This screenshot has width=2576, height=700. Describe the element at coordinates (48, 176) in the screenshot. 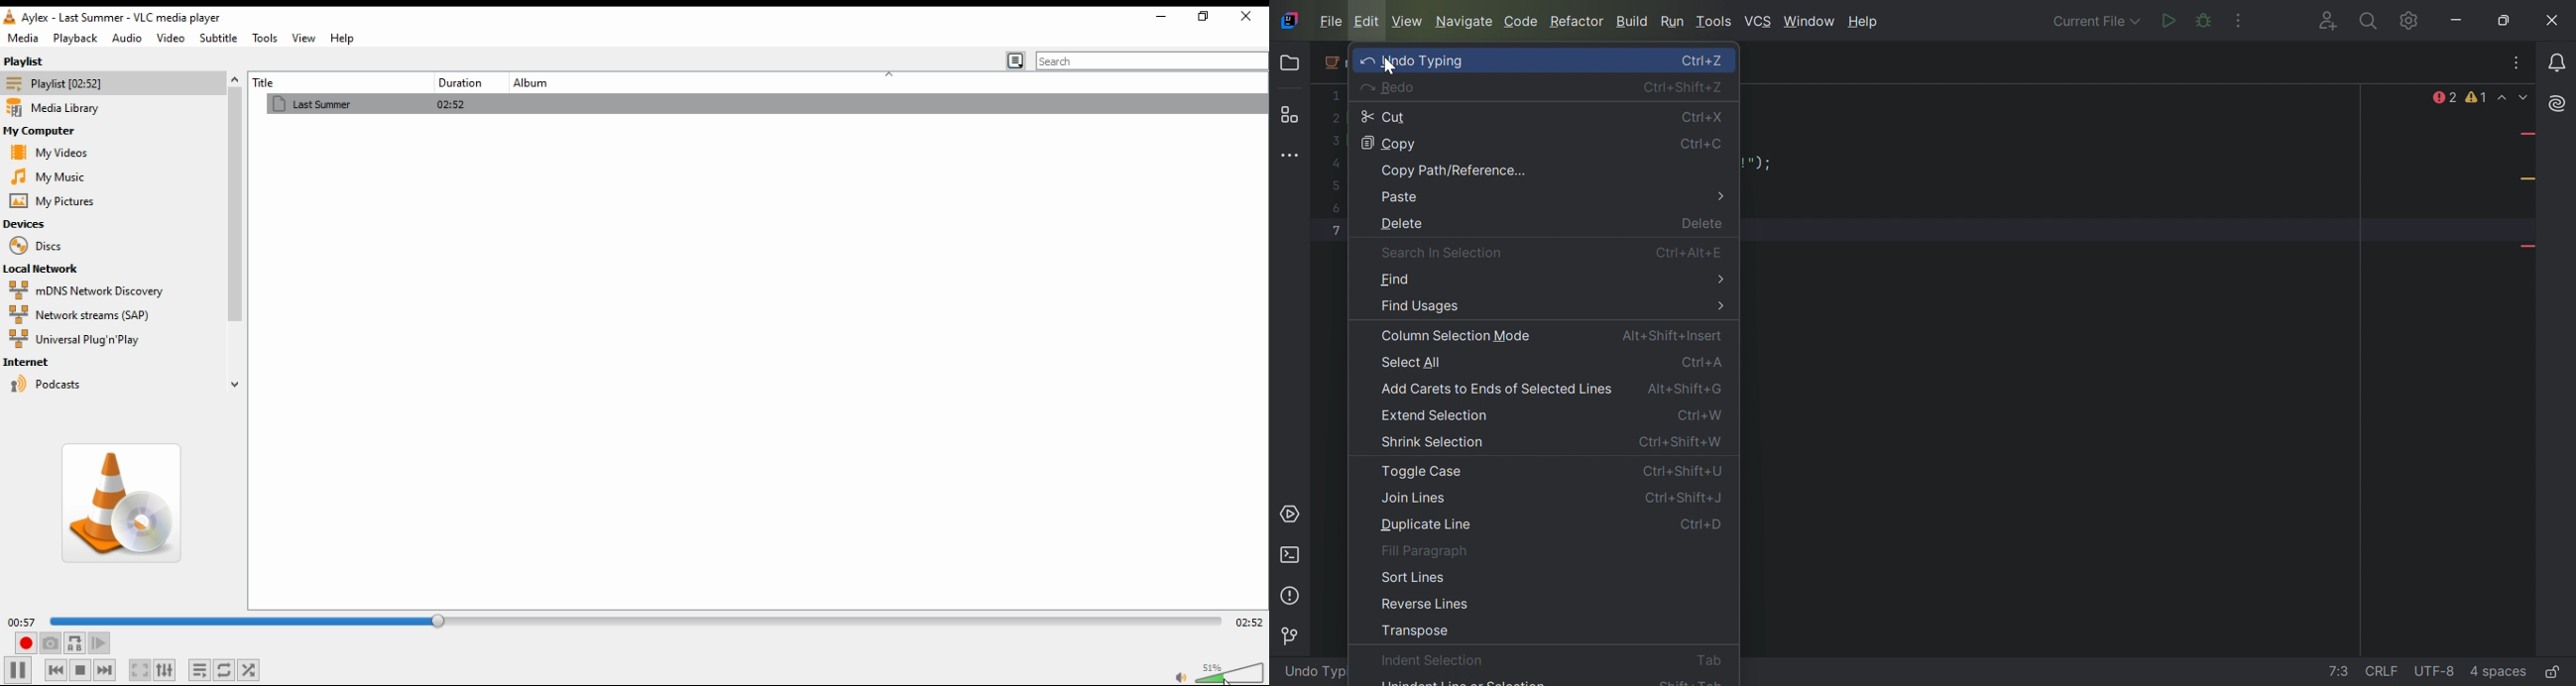

I see `my music` at that location.